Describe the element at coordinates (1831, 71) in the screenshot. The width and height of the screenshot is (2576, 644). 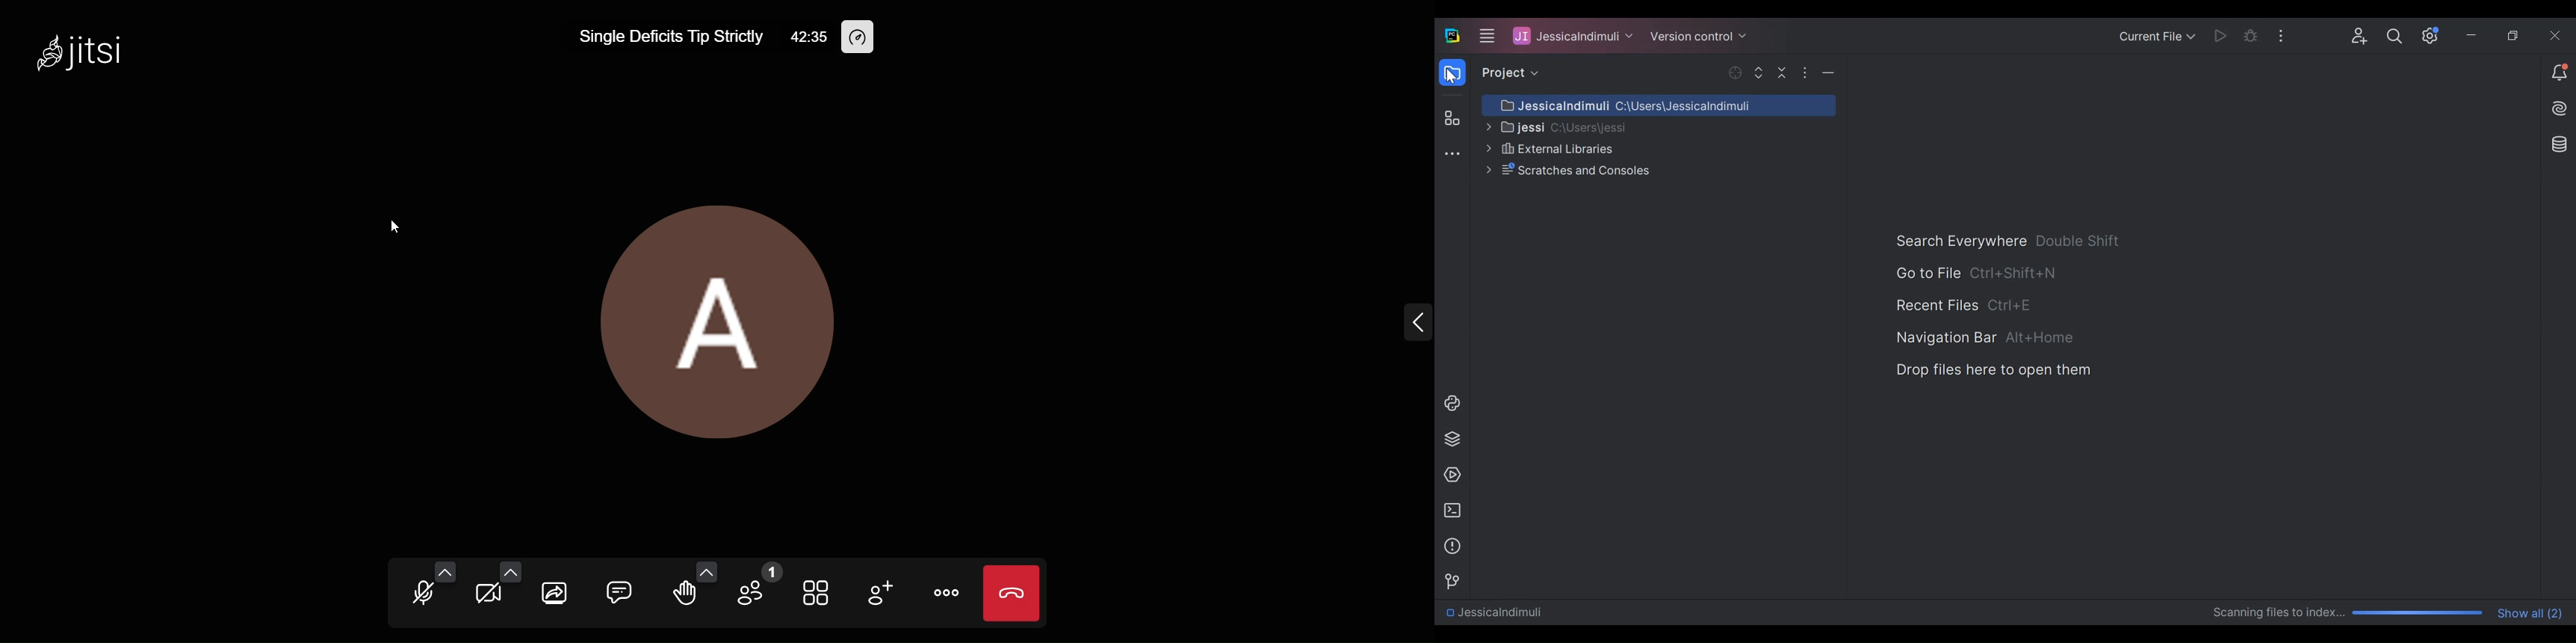
I see `Minimize` at that location.